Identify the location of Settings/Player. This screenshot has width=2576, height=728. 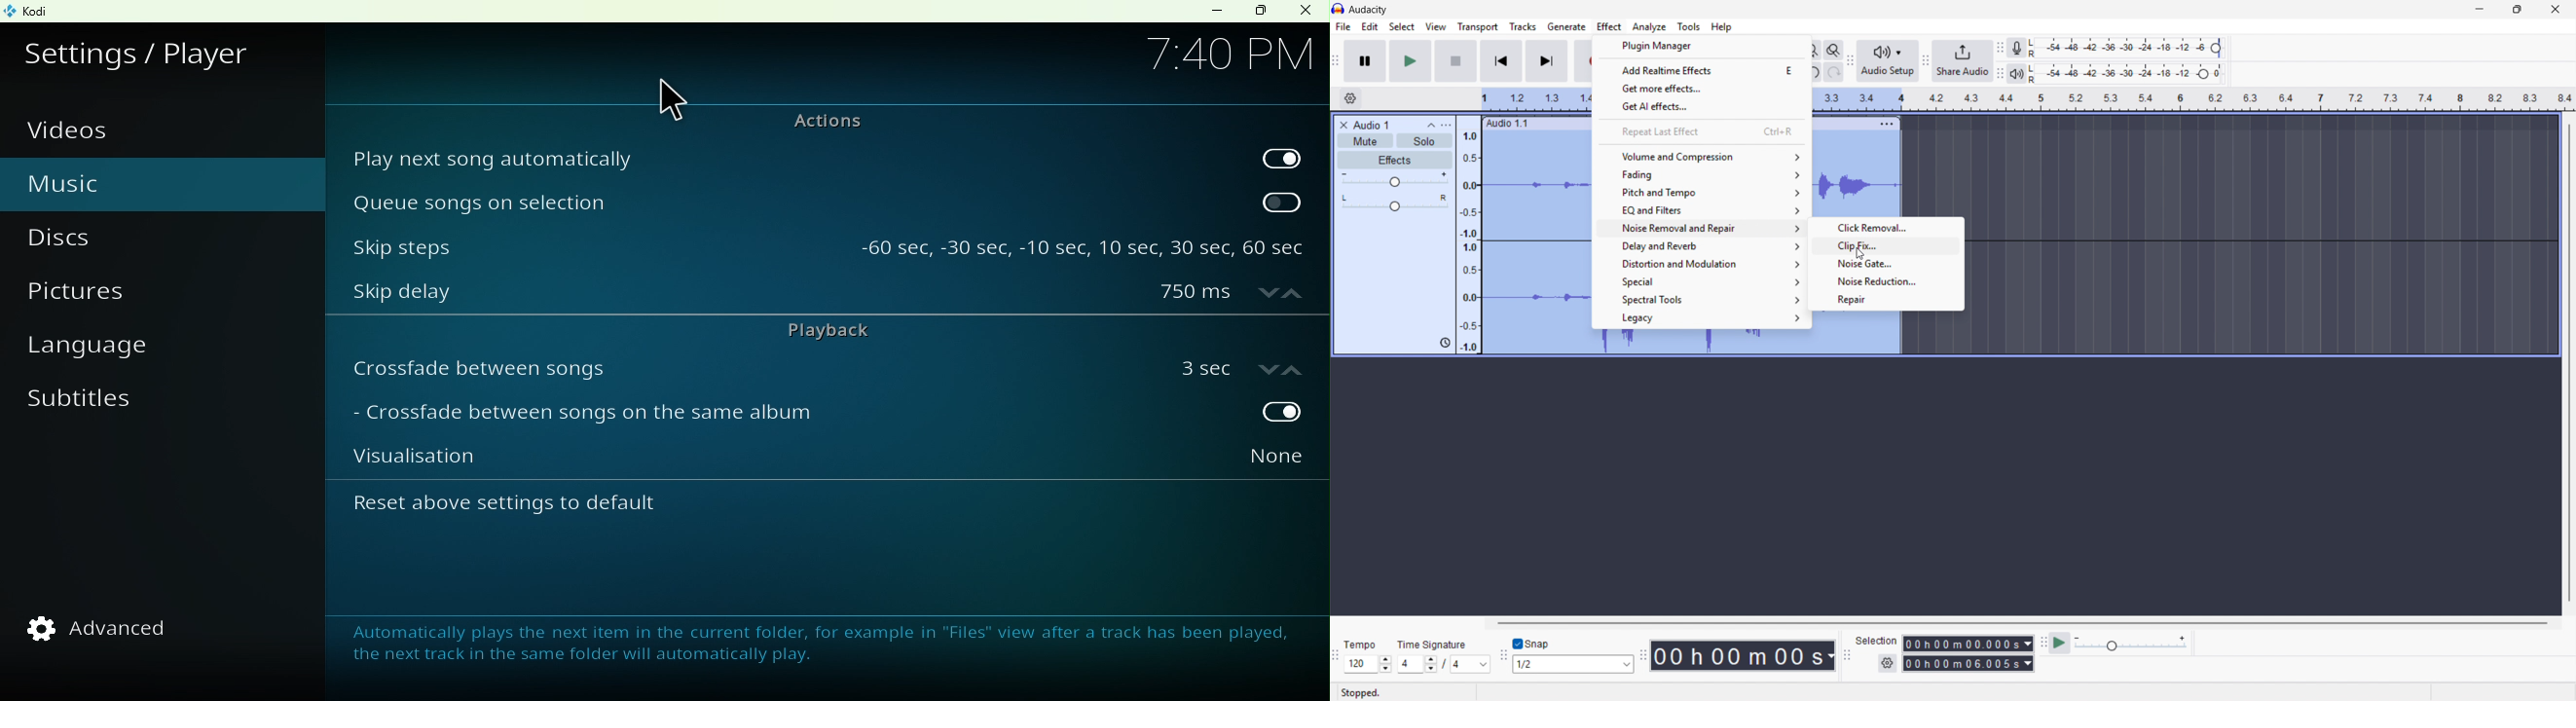
(143, 50).